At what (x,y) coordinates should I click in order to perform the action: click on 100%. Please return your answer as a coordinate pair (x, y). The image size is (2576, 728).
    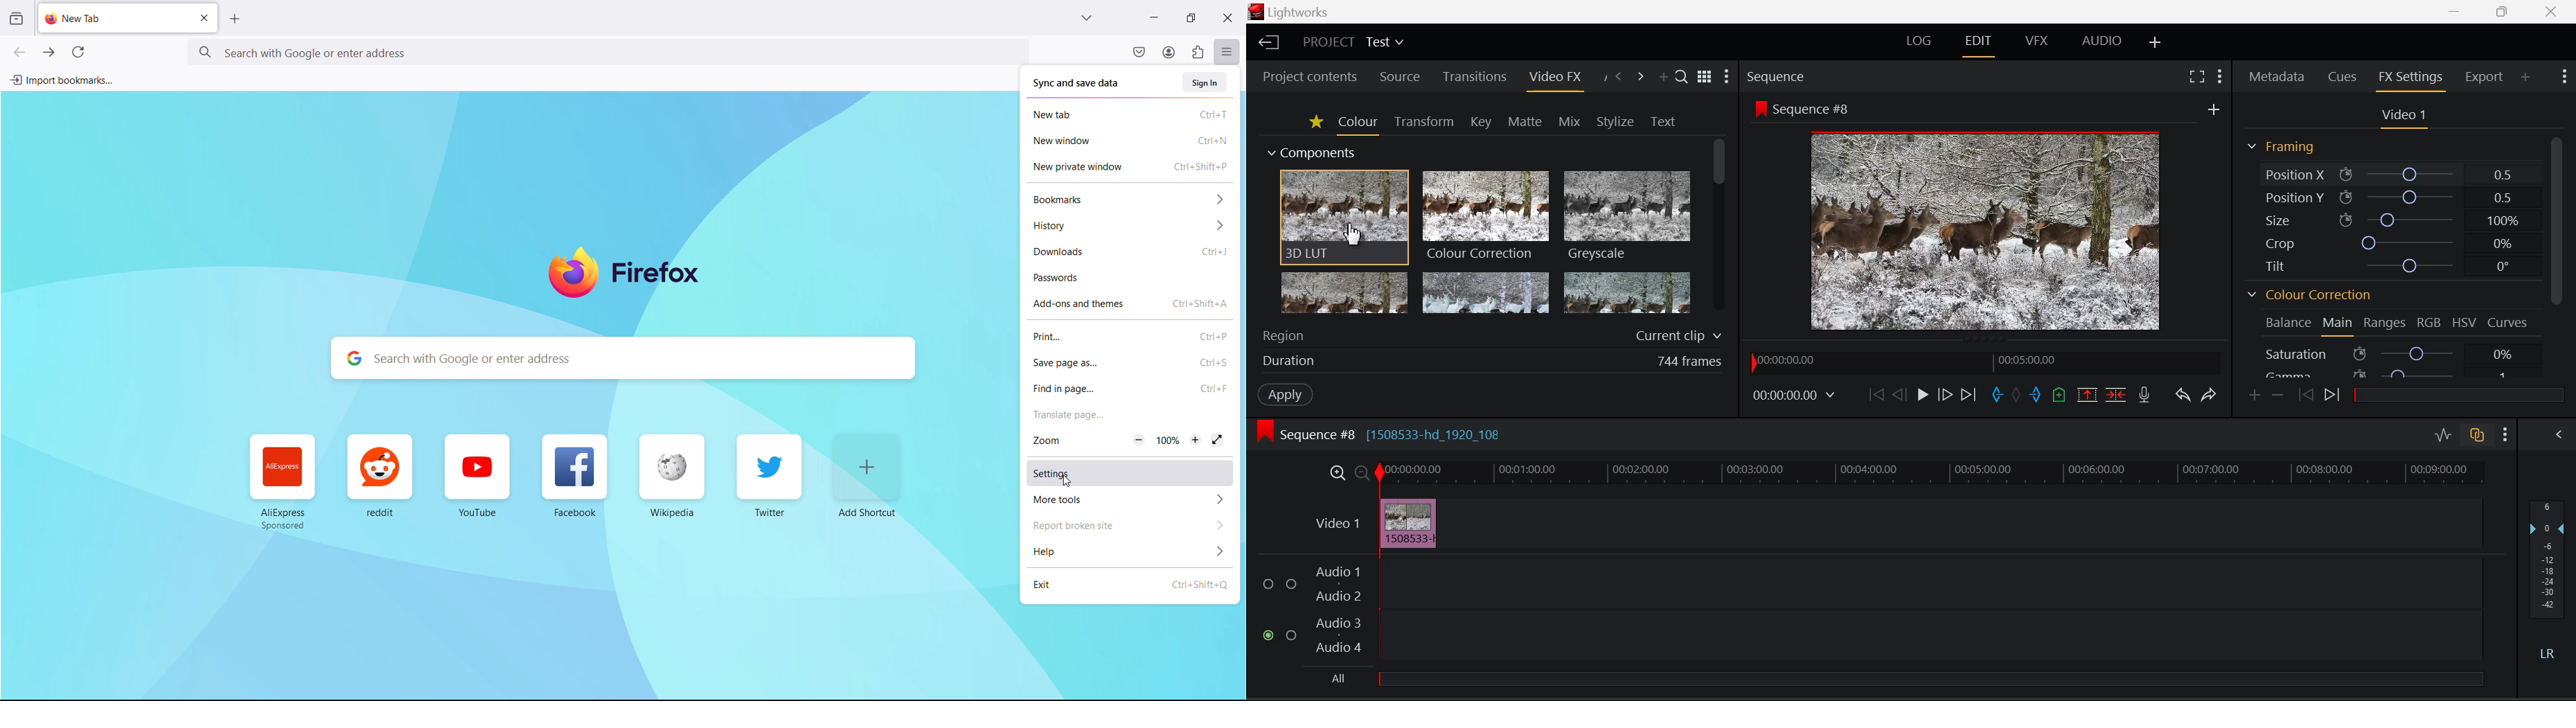
    Looking at the image, I should click on (1167, 443).